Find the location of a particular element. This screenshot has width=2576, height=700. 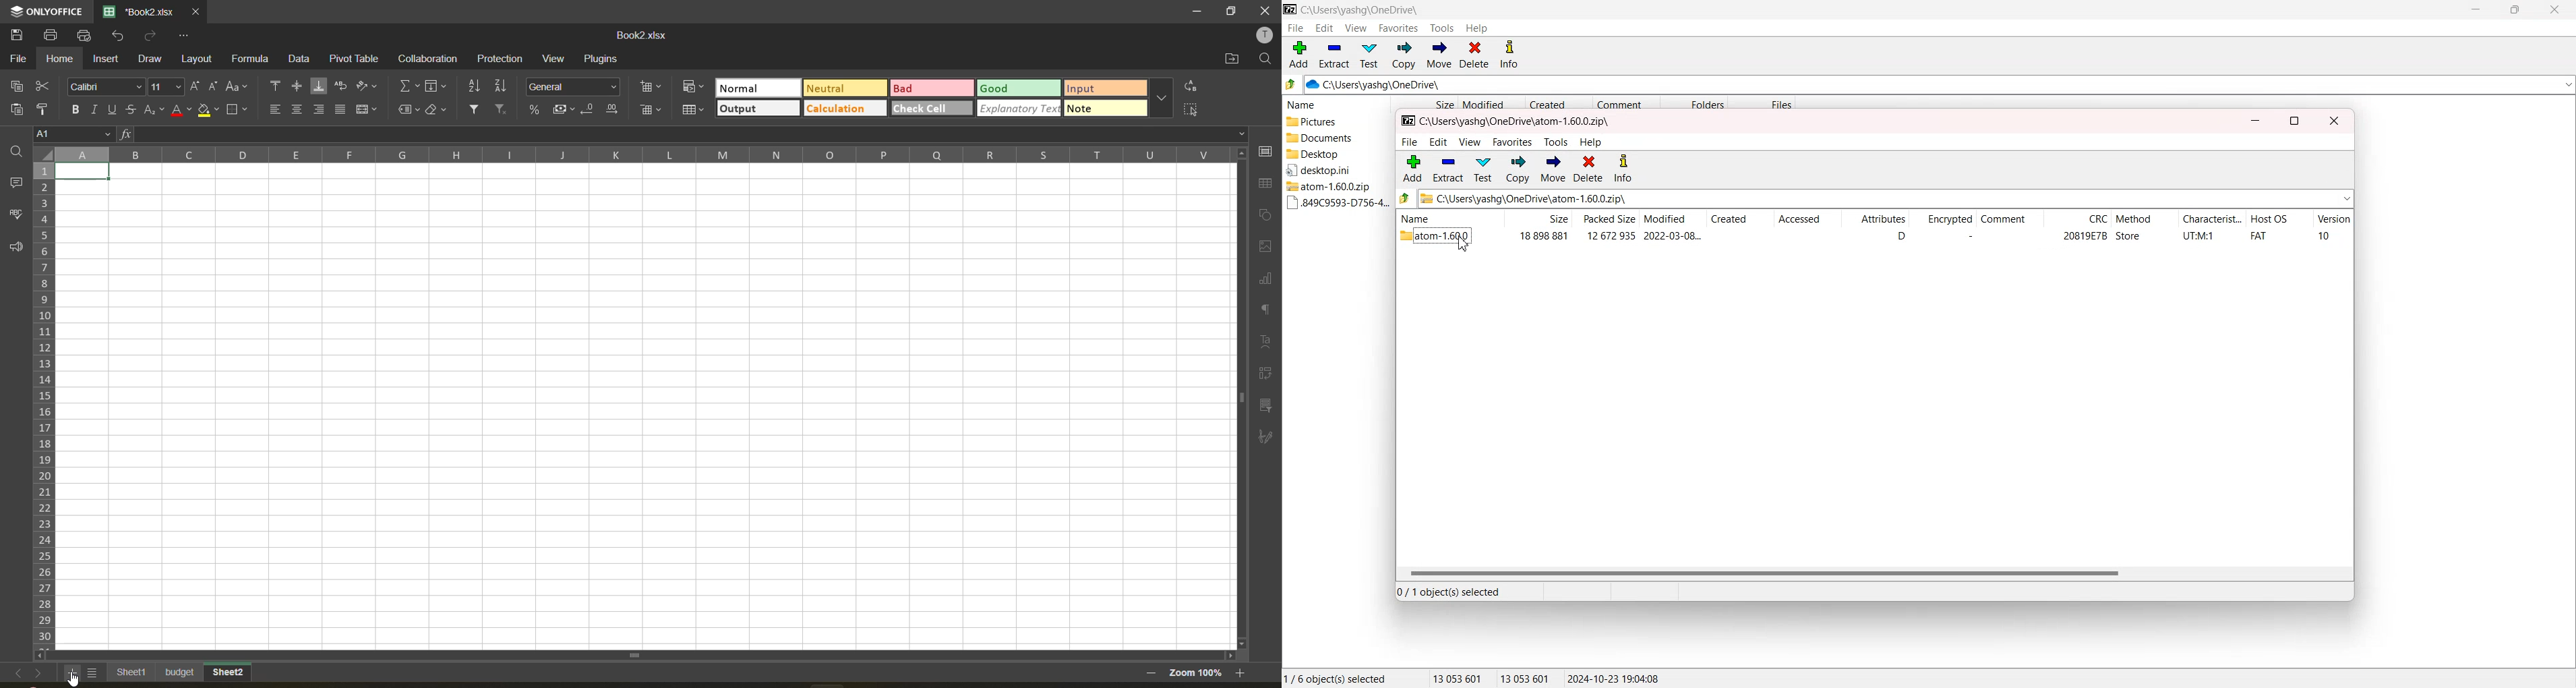

Host OS is located at coordinates (2279, 220).